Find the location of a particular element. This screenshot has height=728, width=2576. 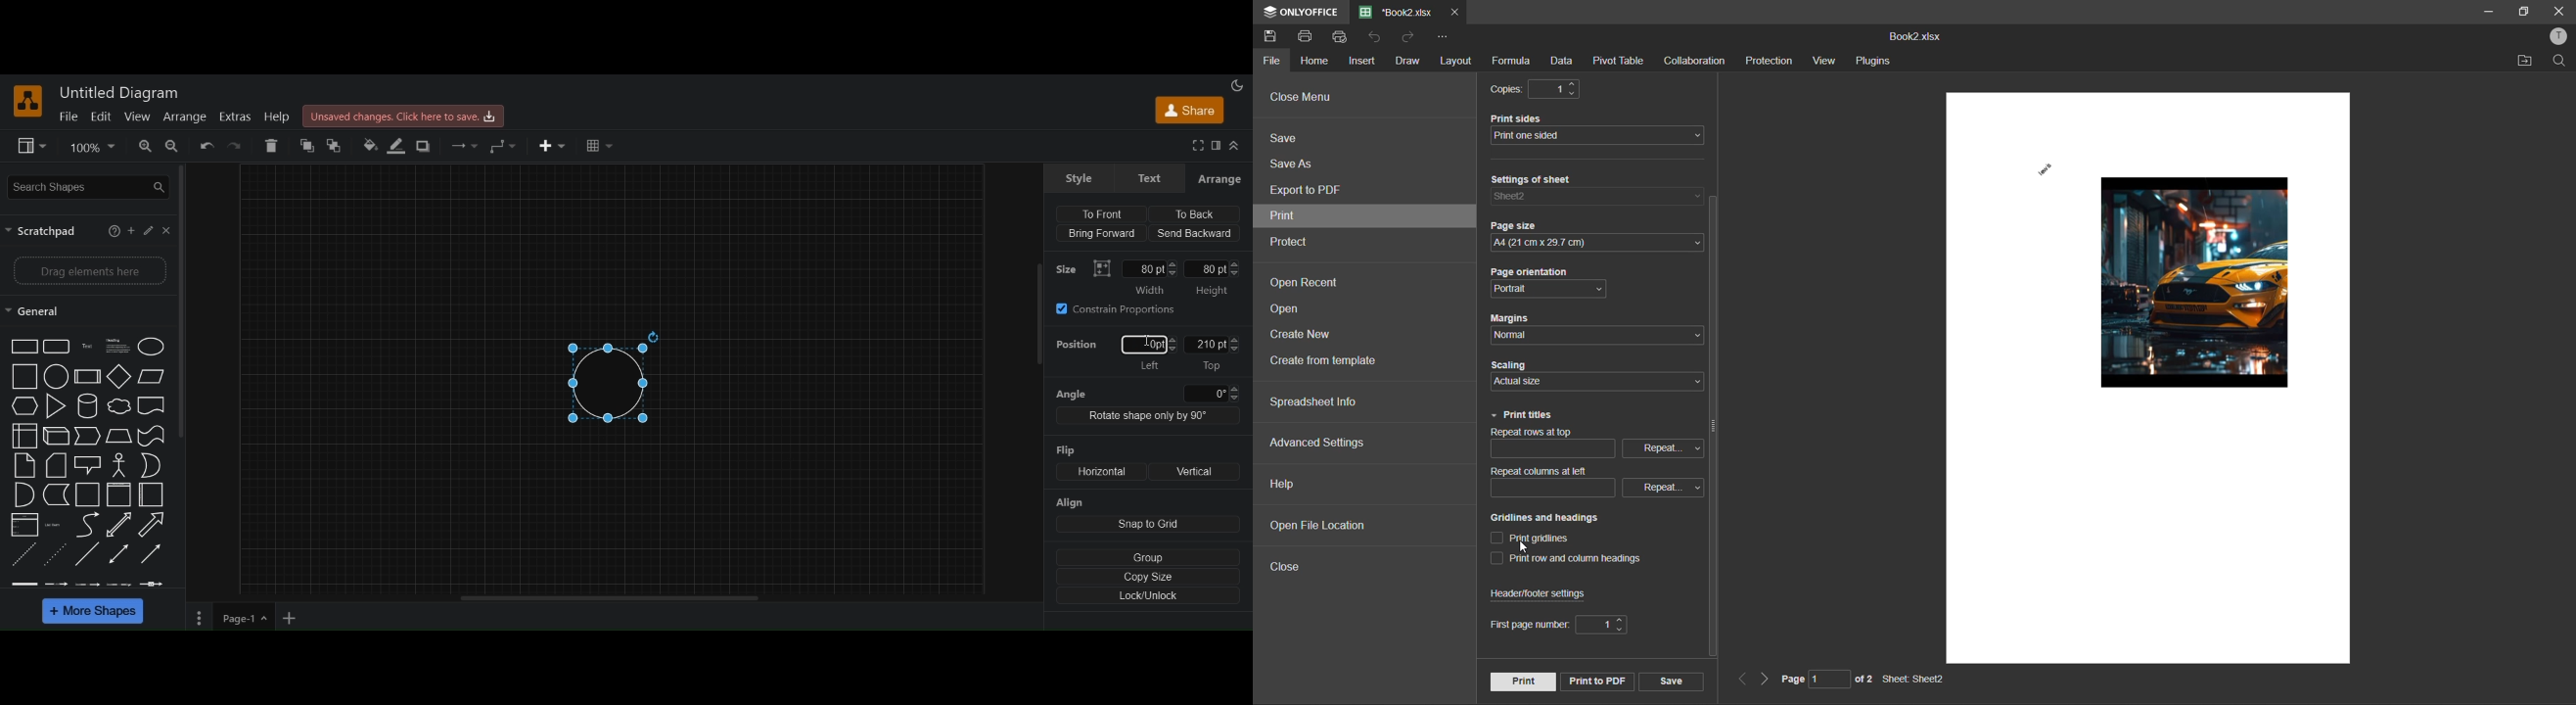

horizontal is located at coordinates (1099, 471).